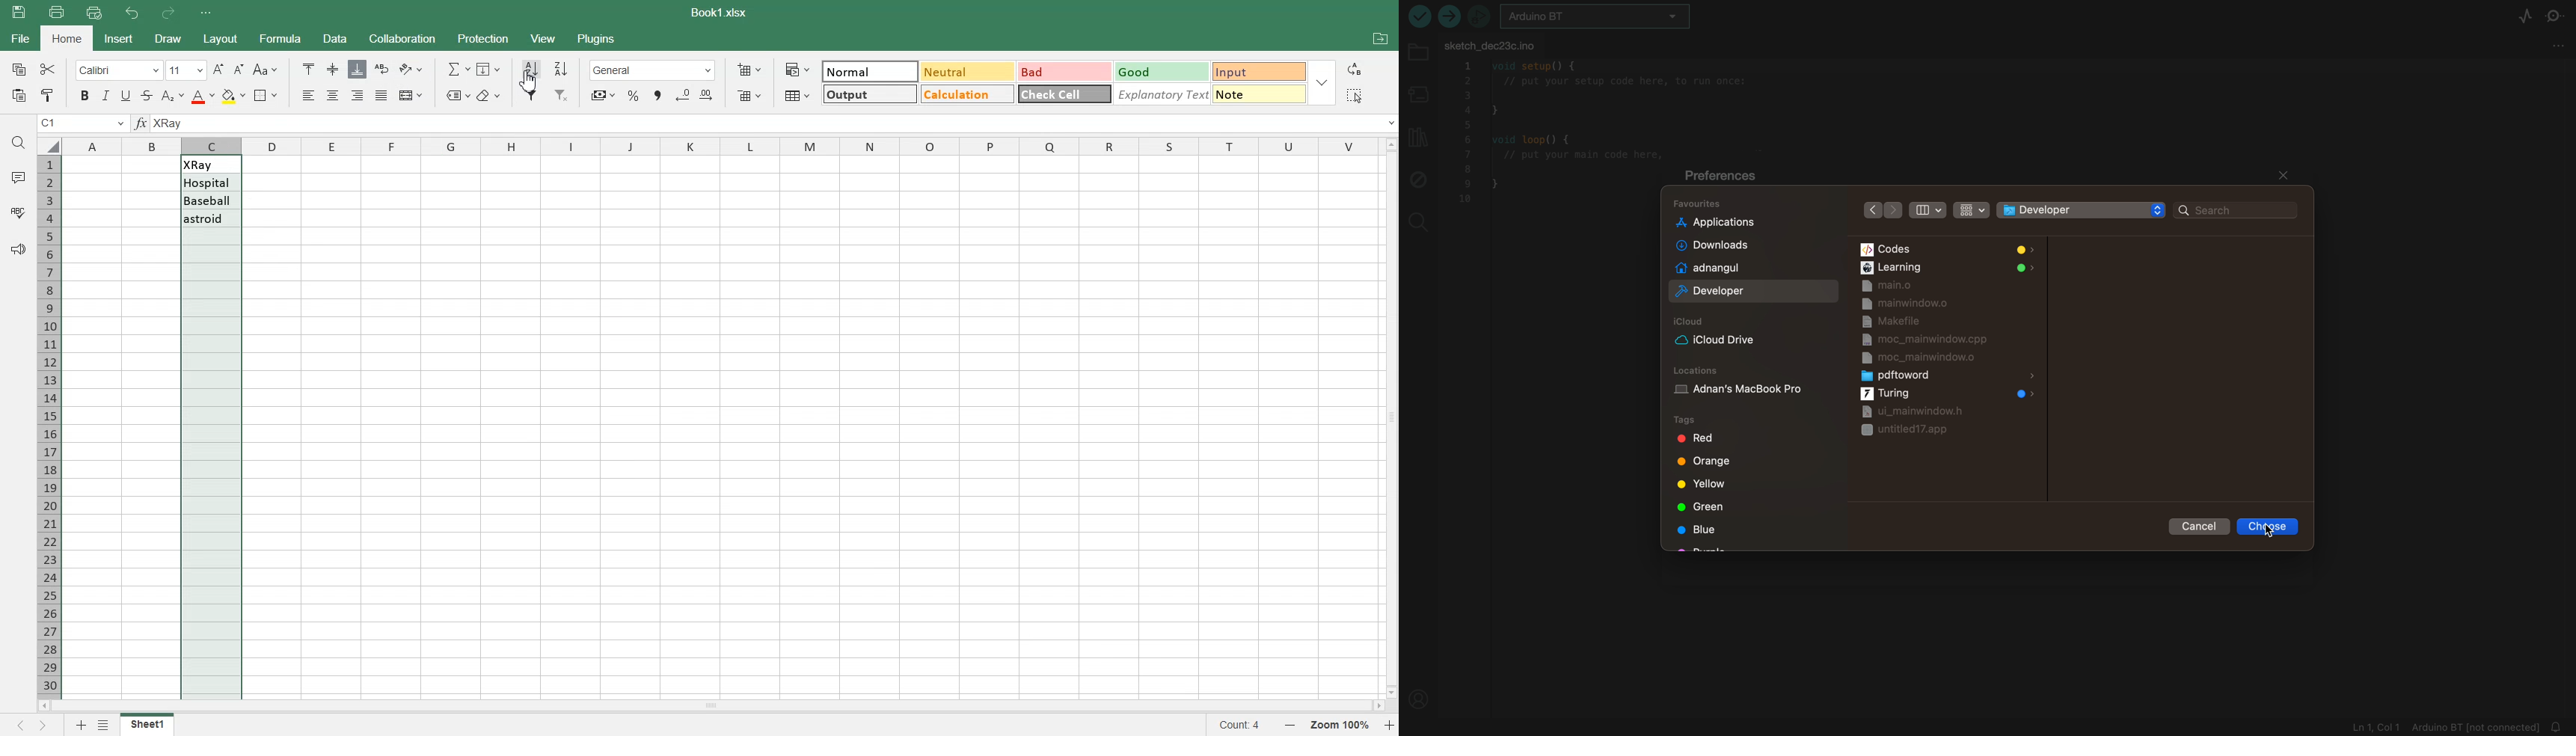  What do you see at coordinates (210, 218) in the screenshot?
I see `astroid` at bounding box center [210, 218].